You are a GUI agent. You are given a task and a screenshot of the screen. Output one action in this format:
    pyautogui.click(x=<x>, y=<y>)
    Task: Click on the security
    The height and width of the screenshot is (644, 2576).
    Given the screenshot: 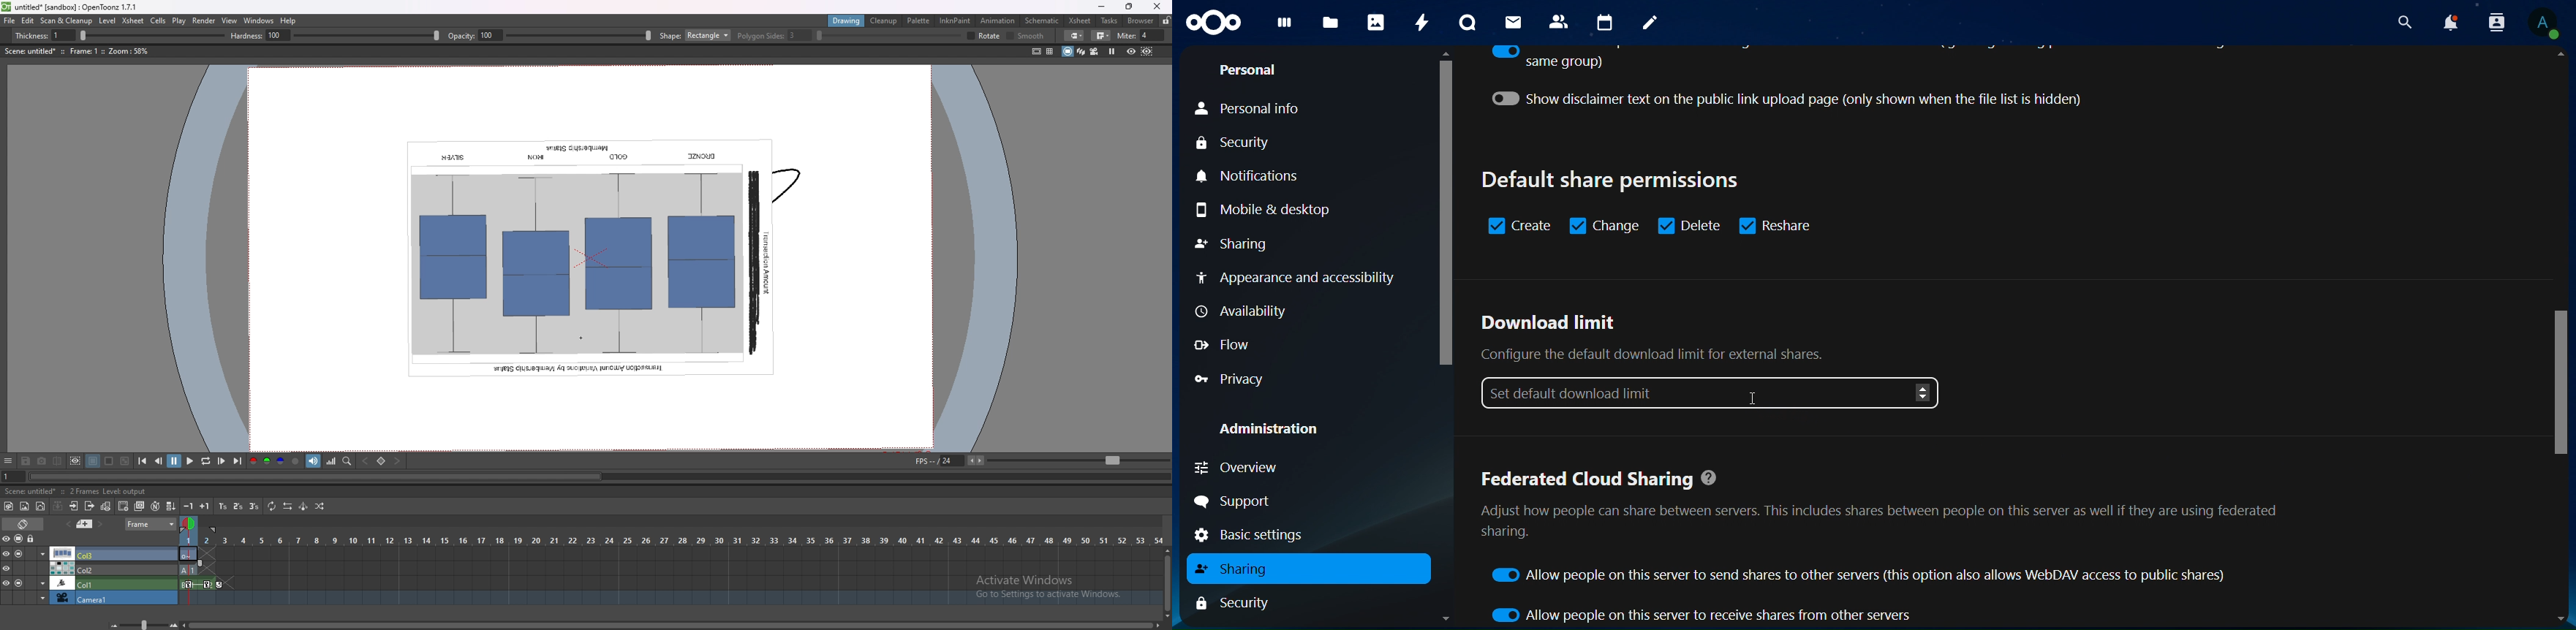 What is the action you would take?
    pyautogui.click(x=1234, y=143)
    